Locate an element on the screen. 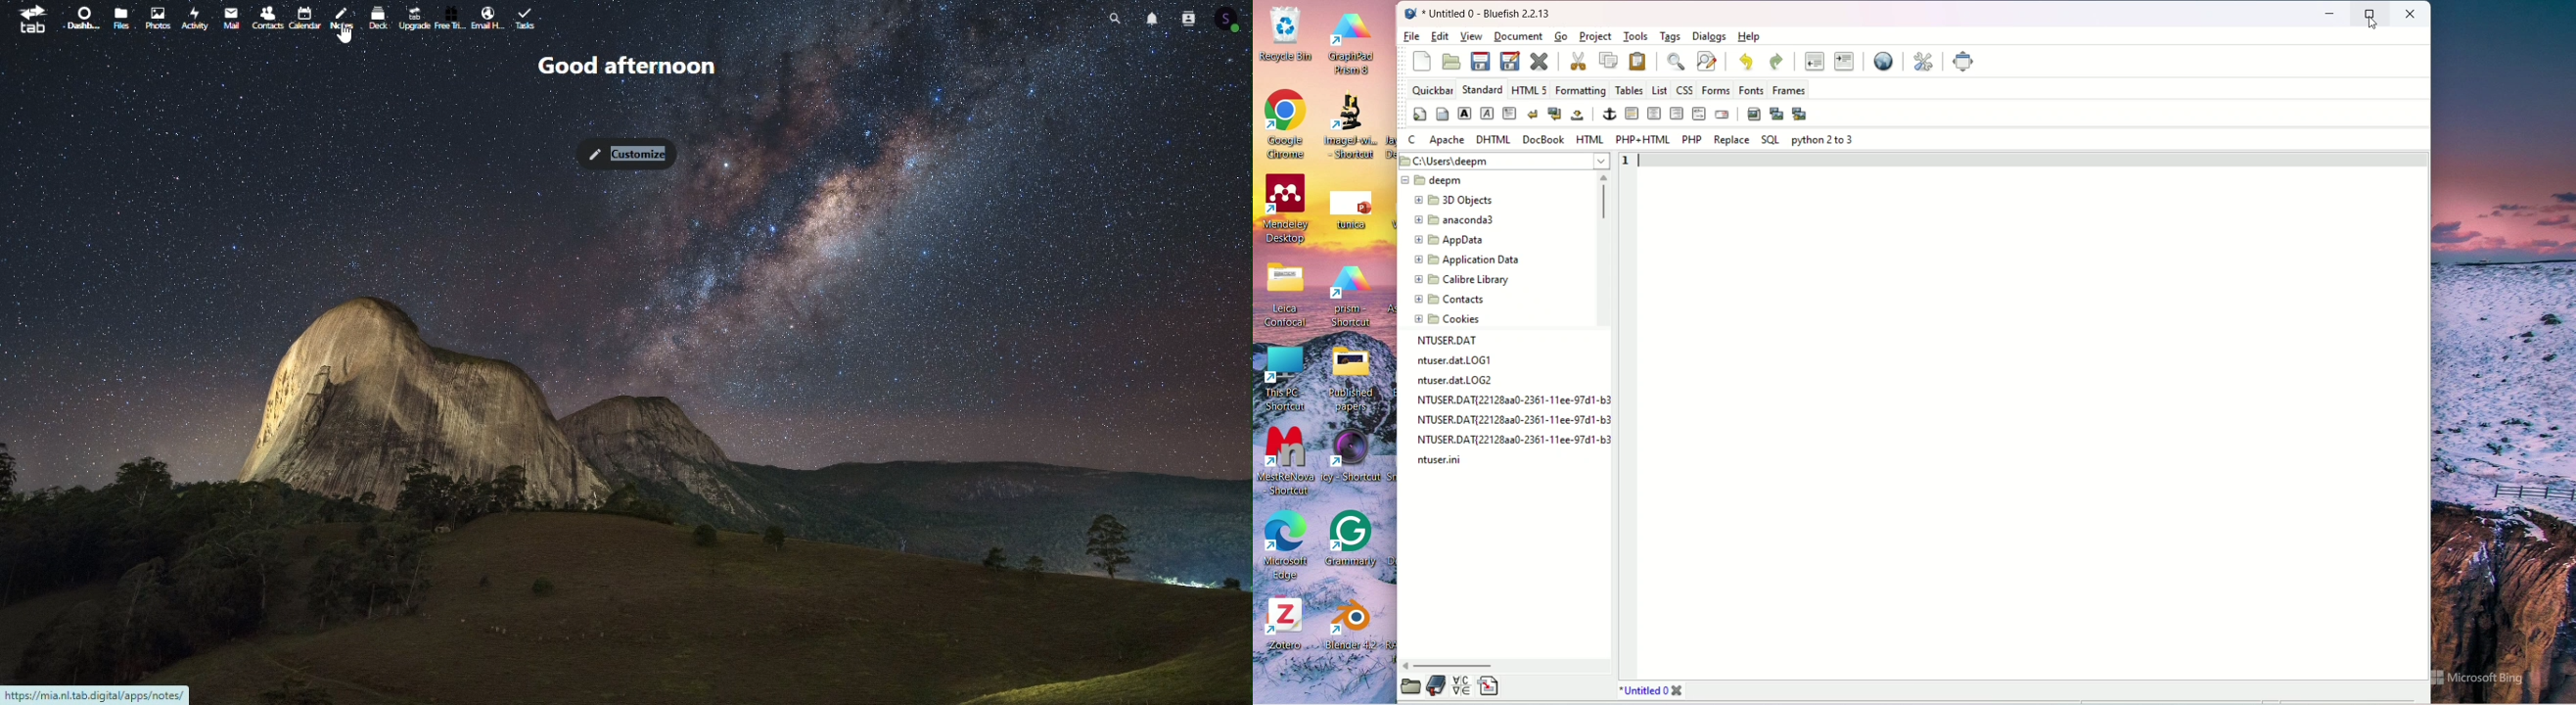 The width and height of the screenshot is (2576, 728). Good afternoon is located at coordinates (633, 66).